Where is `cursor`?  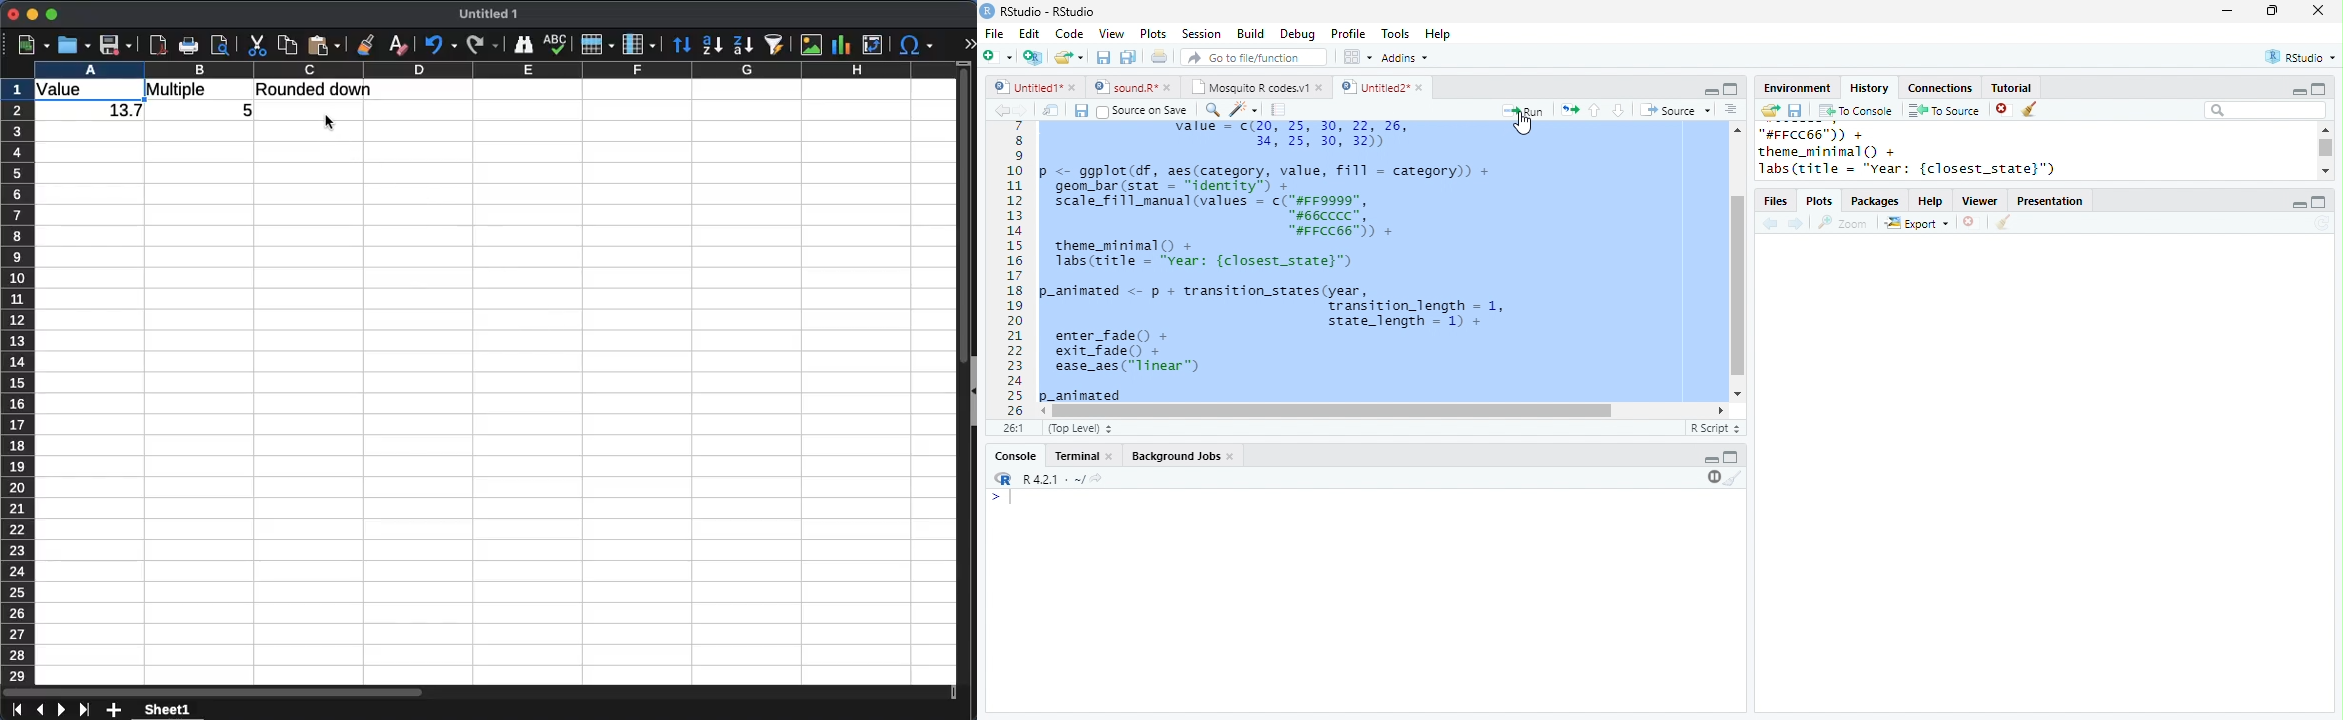
cursor is located at coordinates (1523, 123).